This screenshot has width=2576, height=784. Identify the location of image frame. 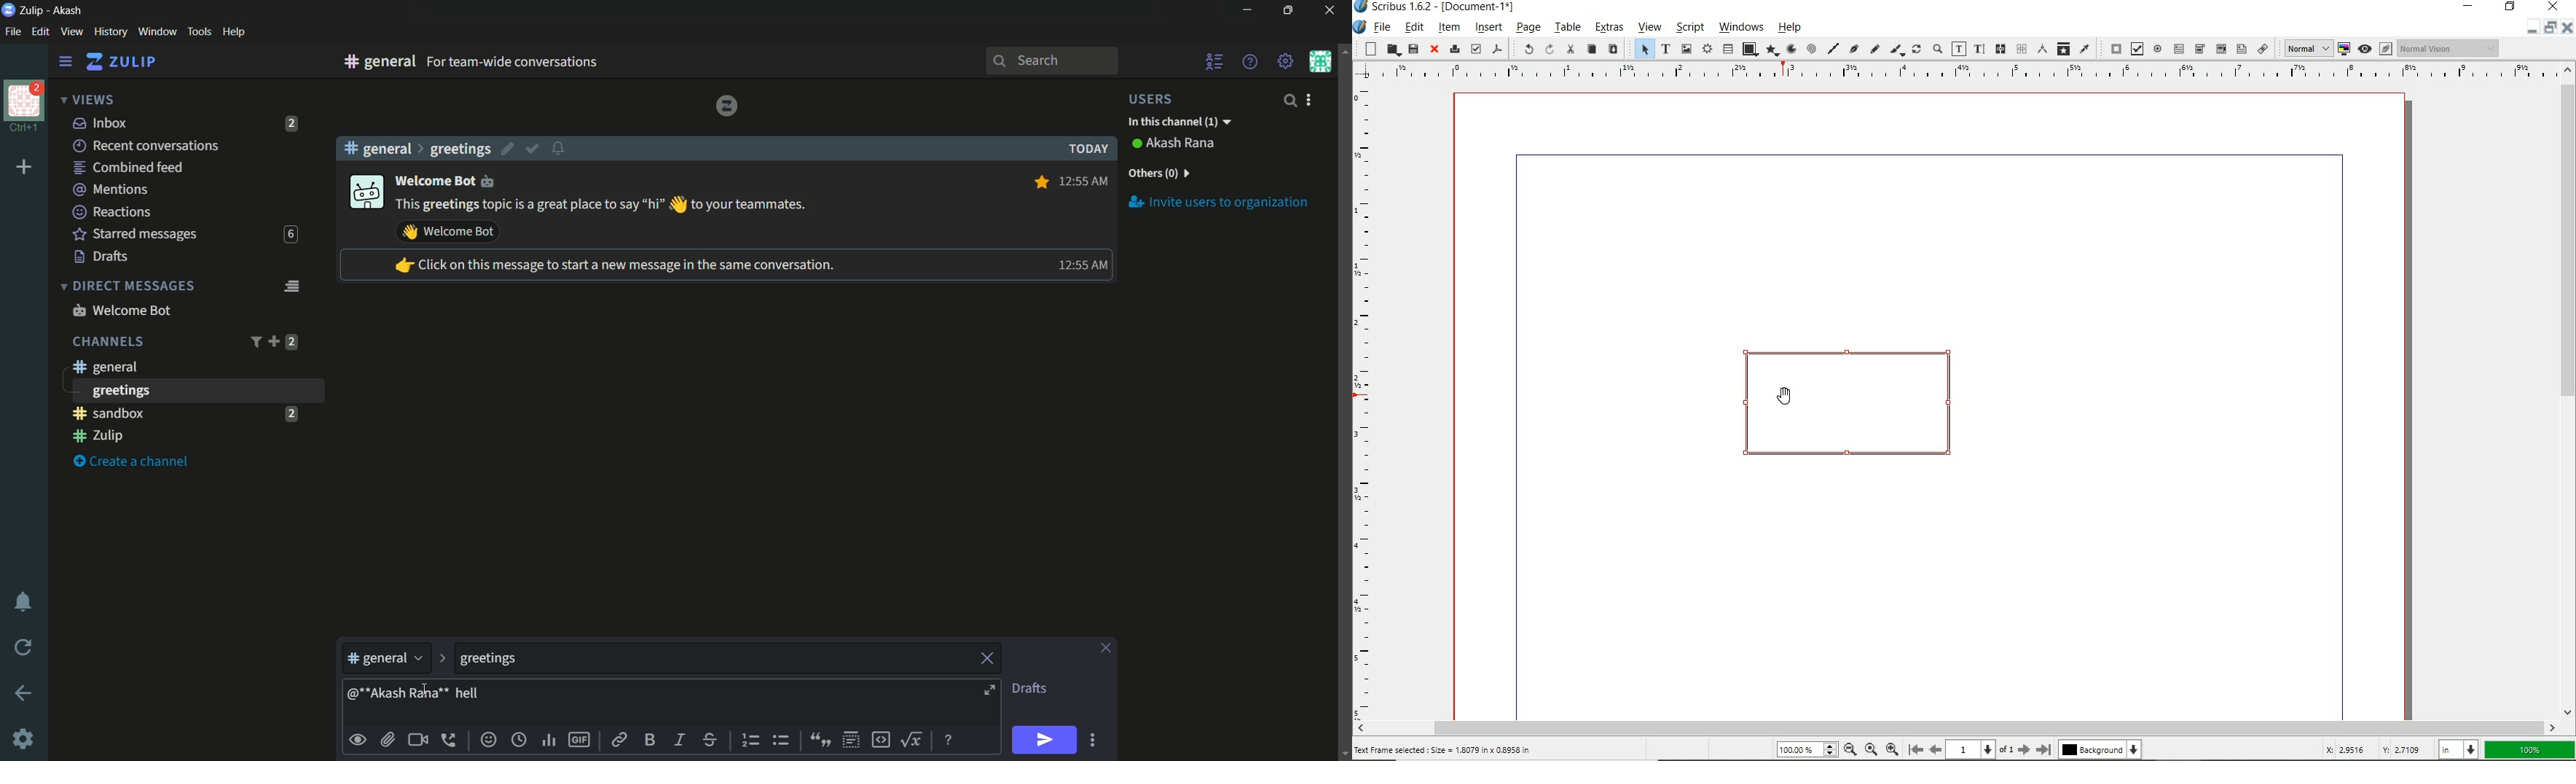
(1686, 48).